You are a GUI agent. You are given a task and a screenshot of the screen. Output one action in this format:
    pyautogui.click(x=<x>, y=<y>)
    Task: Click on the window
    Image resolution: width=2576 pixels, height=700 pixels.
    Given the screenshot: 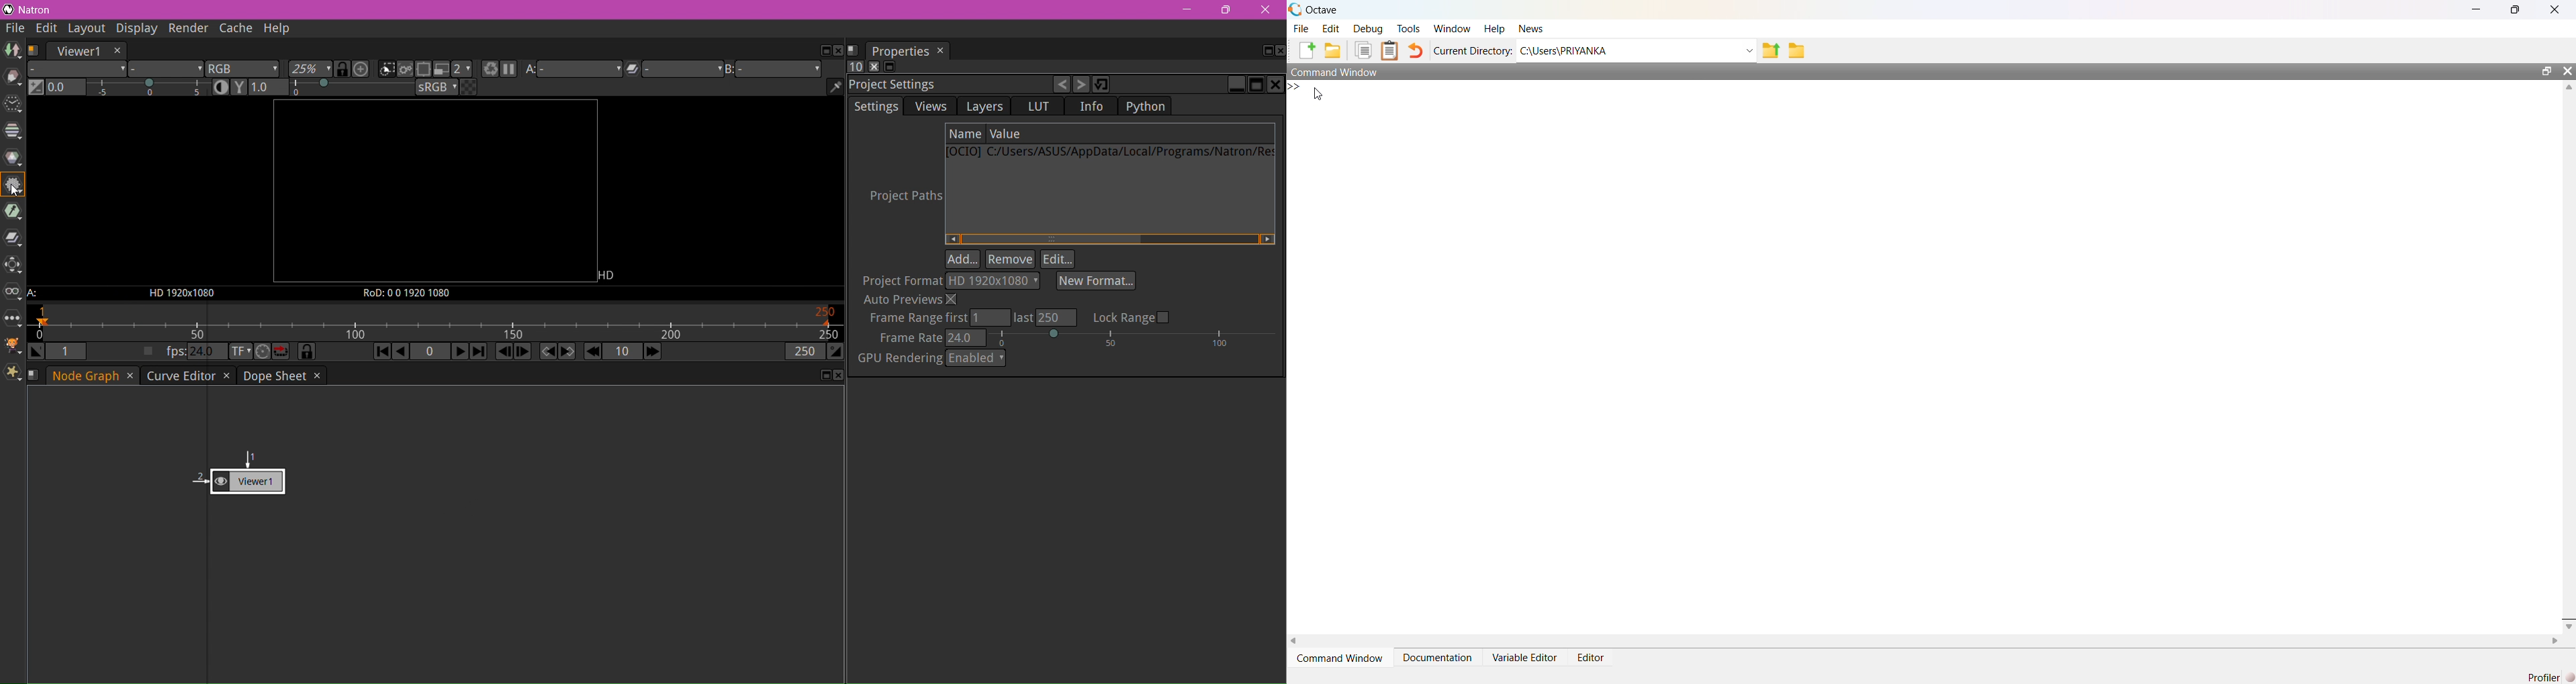 What is the action you would take?
    pyautogui.click(x=1453, y=28)
    